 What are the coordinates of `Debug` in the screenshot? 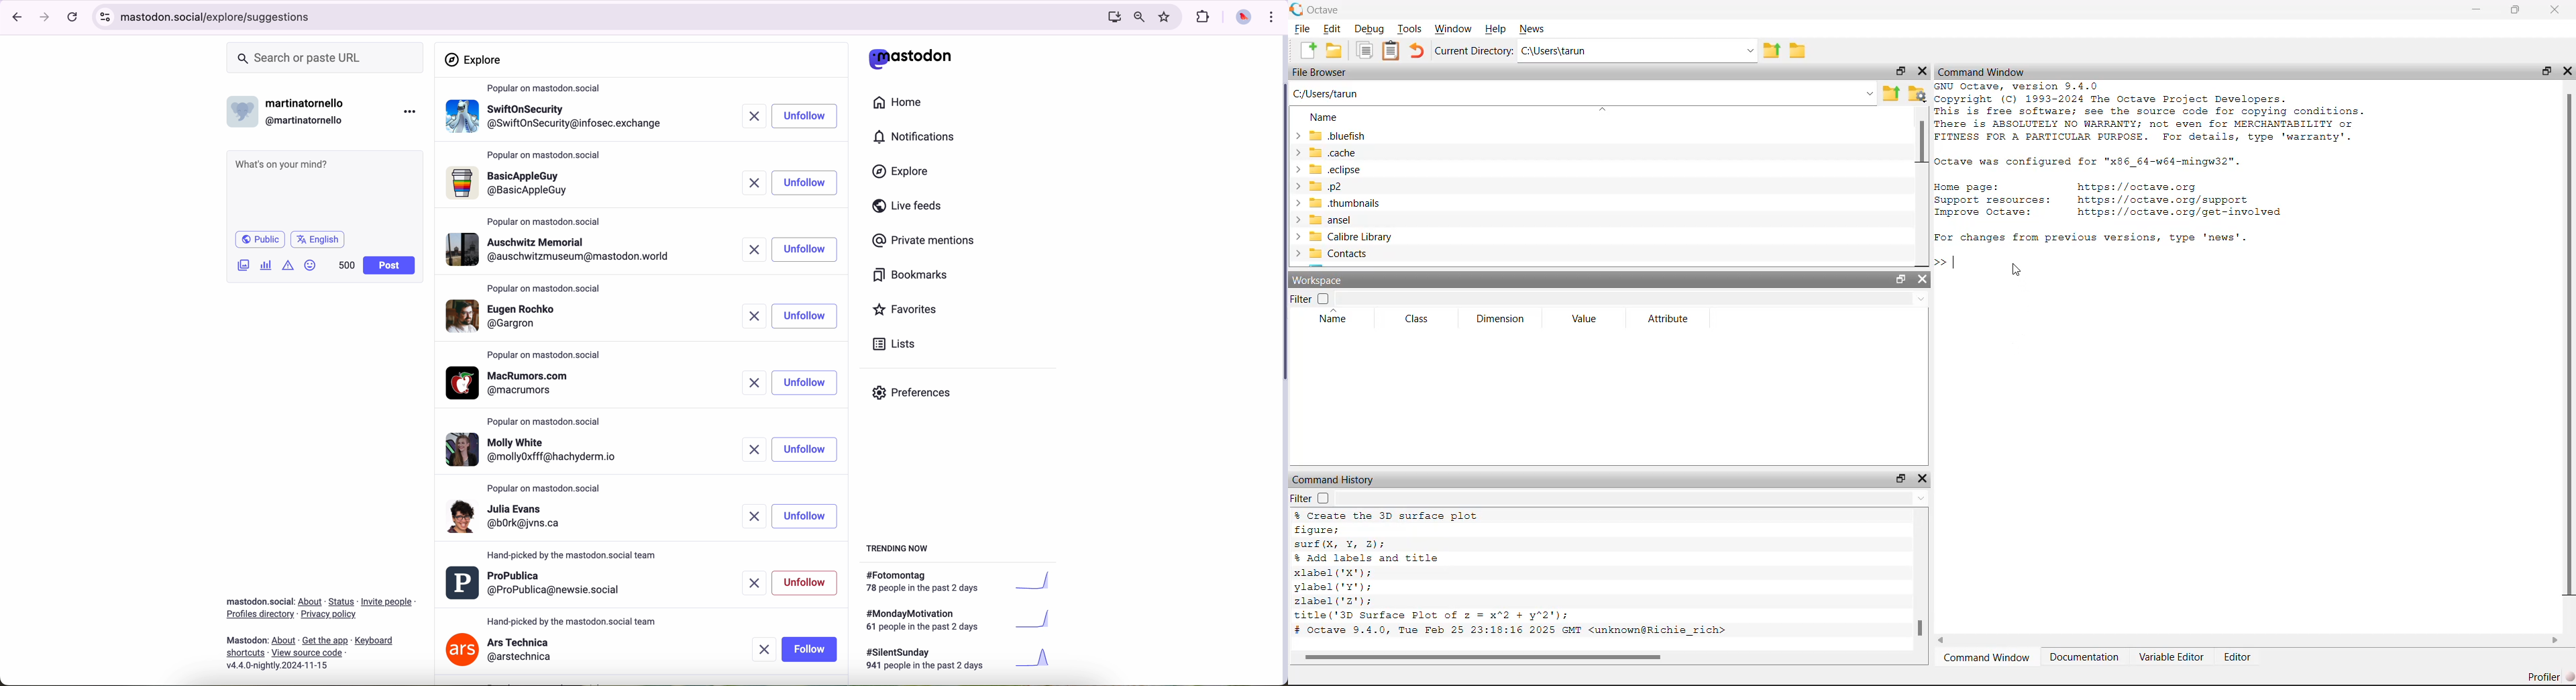 It's located at (1369, 28).